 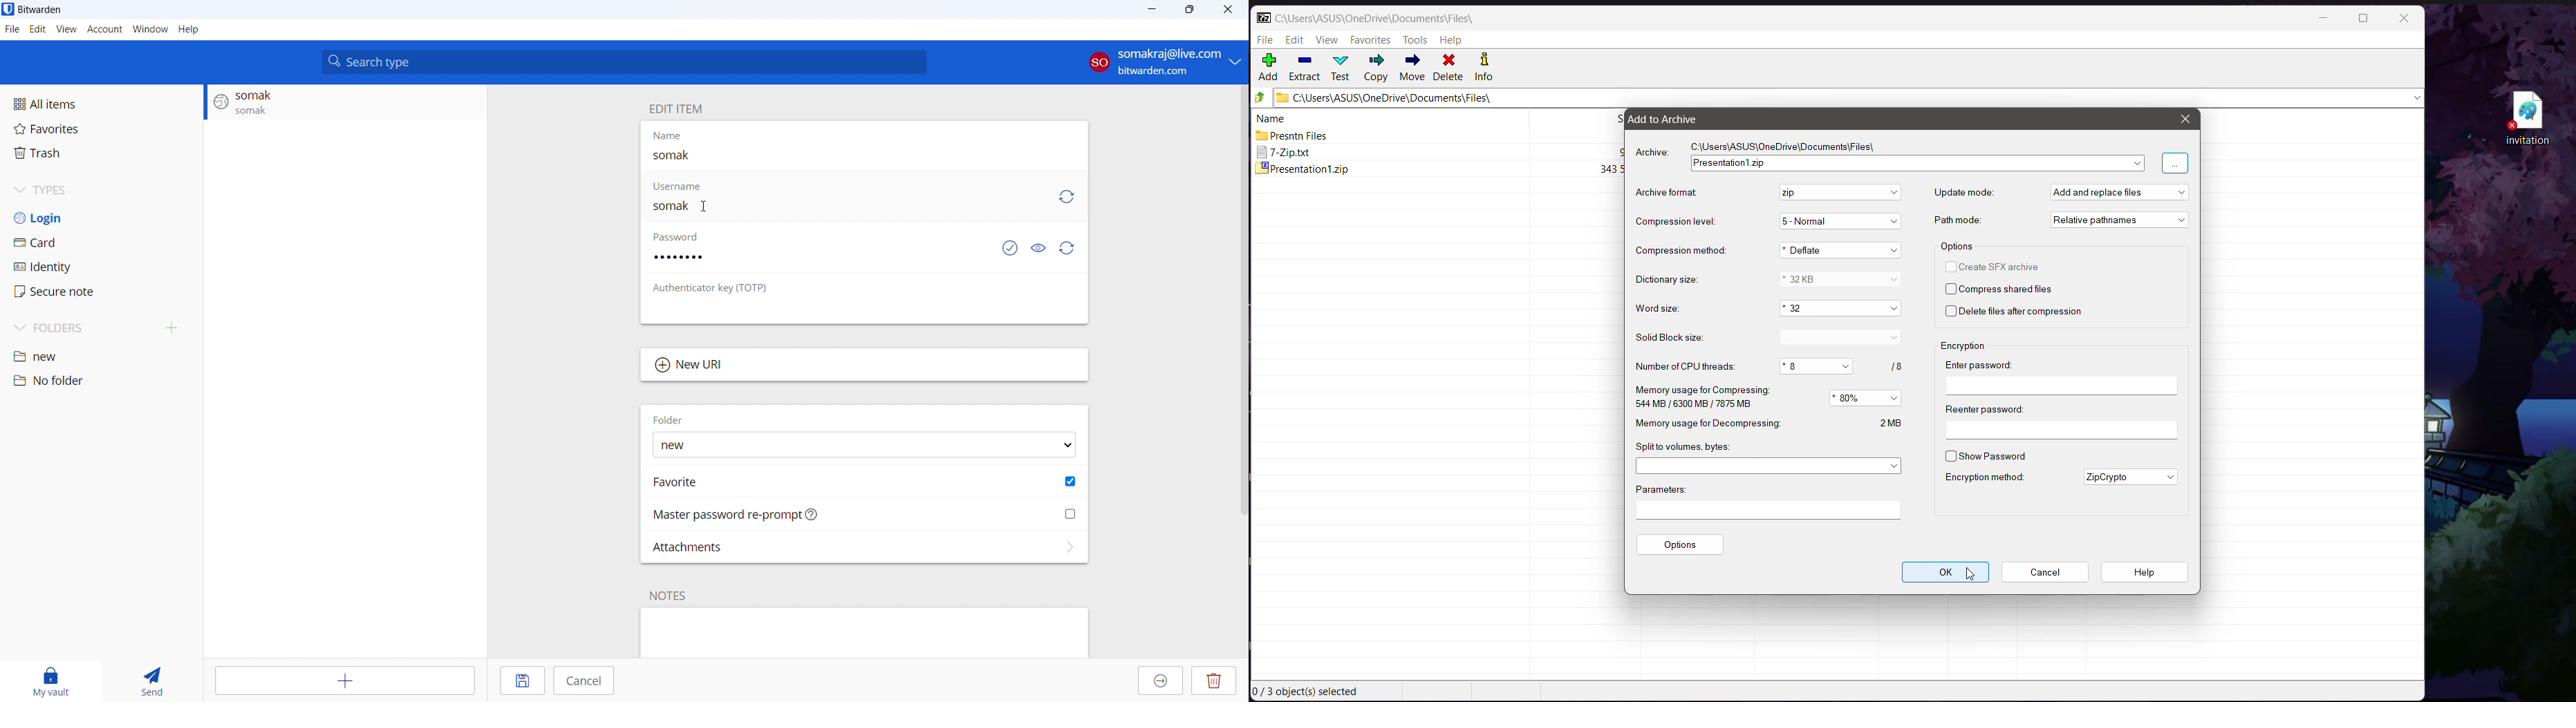 What do you see at coordinates (105, 29) in the screenshot?
I see `account` at bounding box center [105, 29].